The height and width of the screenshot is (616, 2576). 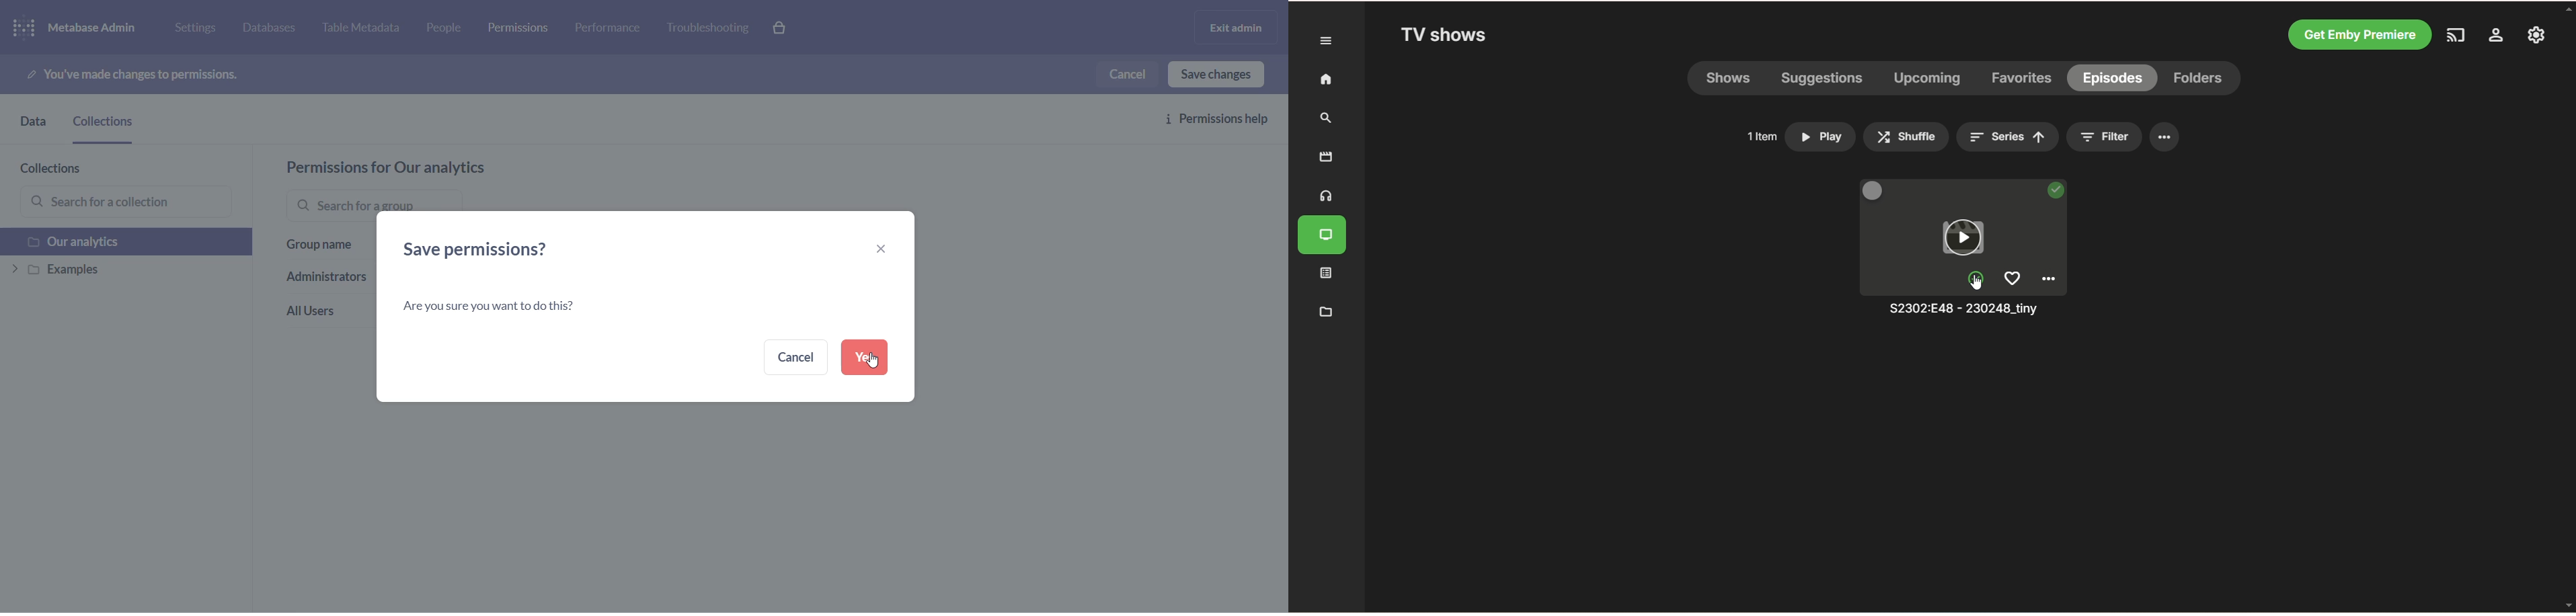 I want to click on our analytics, so click(x=119, y=242).